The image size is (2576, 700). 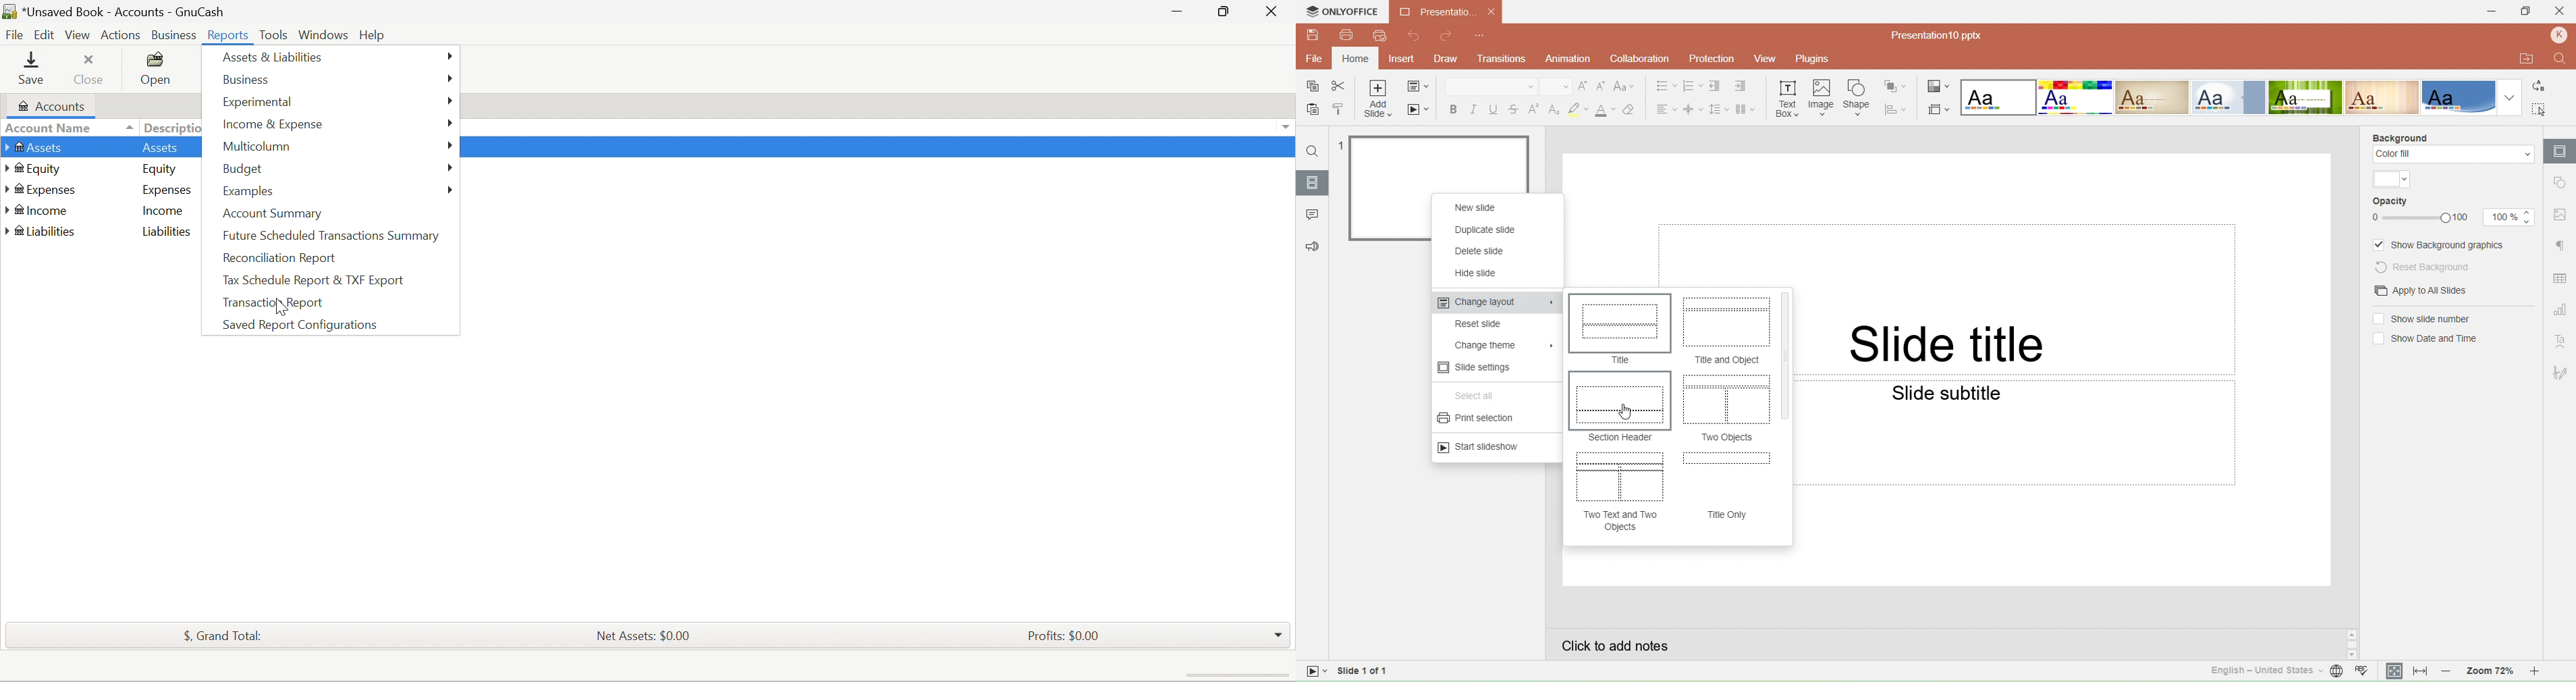 What do you see at coordinates (1479, 273) in the screenshot?
I see `Hide slide` at bounding box center [1479, 273].